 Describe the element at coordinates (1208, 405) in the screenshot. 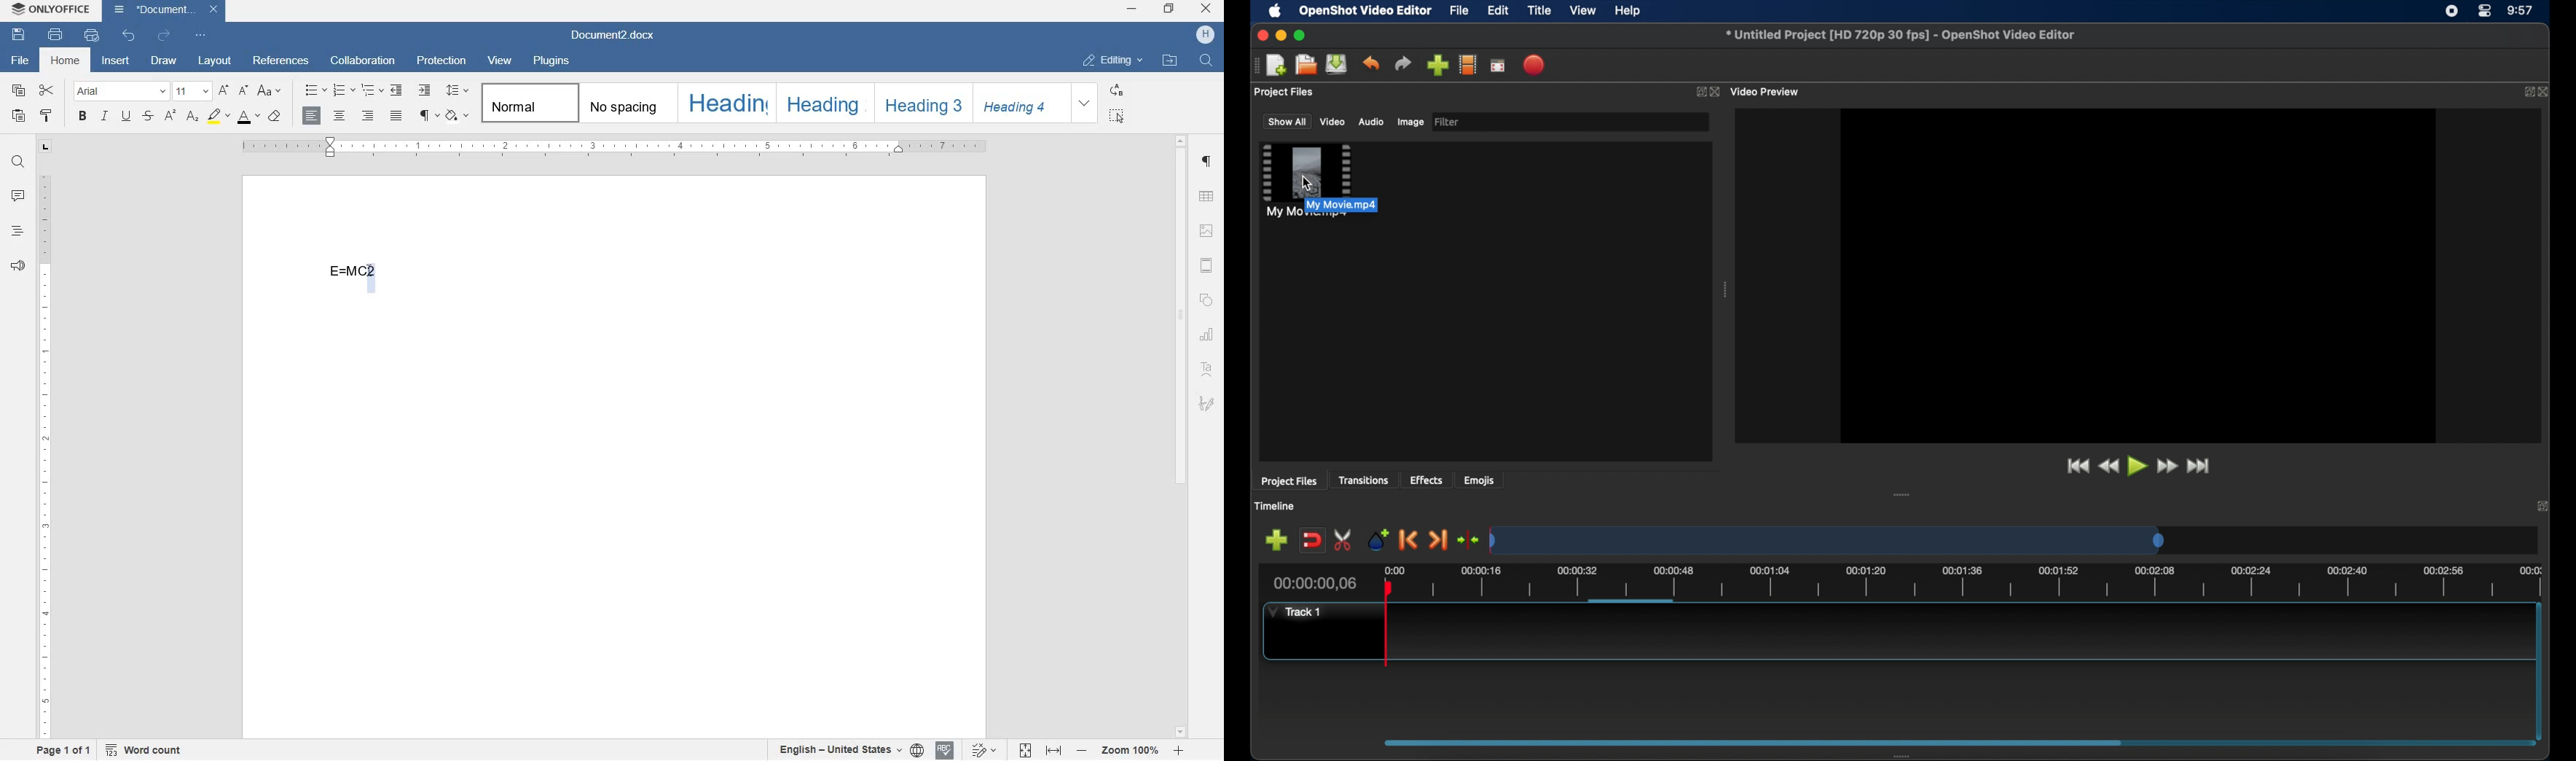

I see `signature` at that location.